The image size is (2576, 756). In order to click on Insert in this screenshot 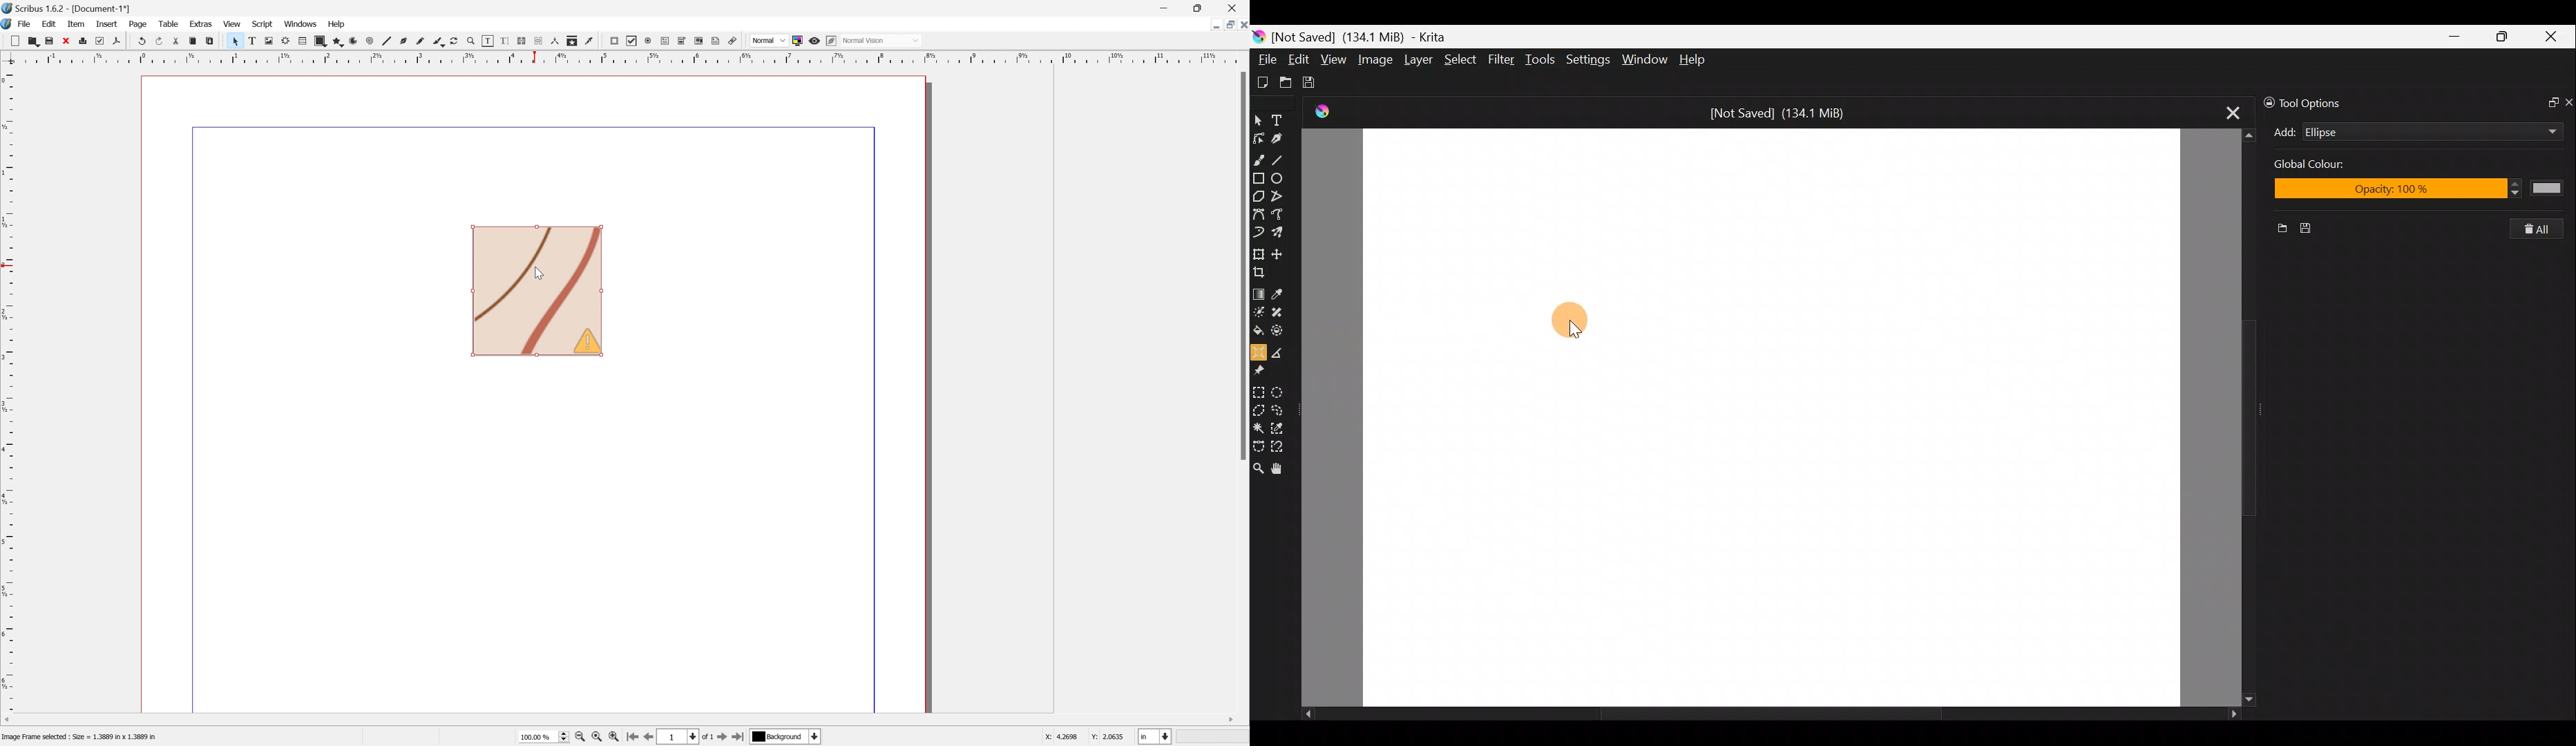, I will do `click(106, 24)`.